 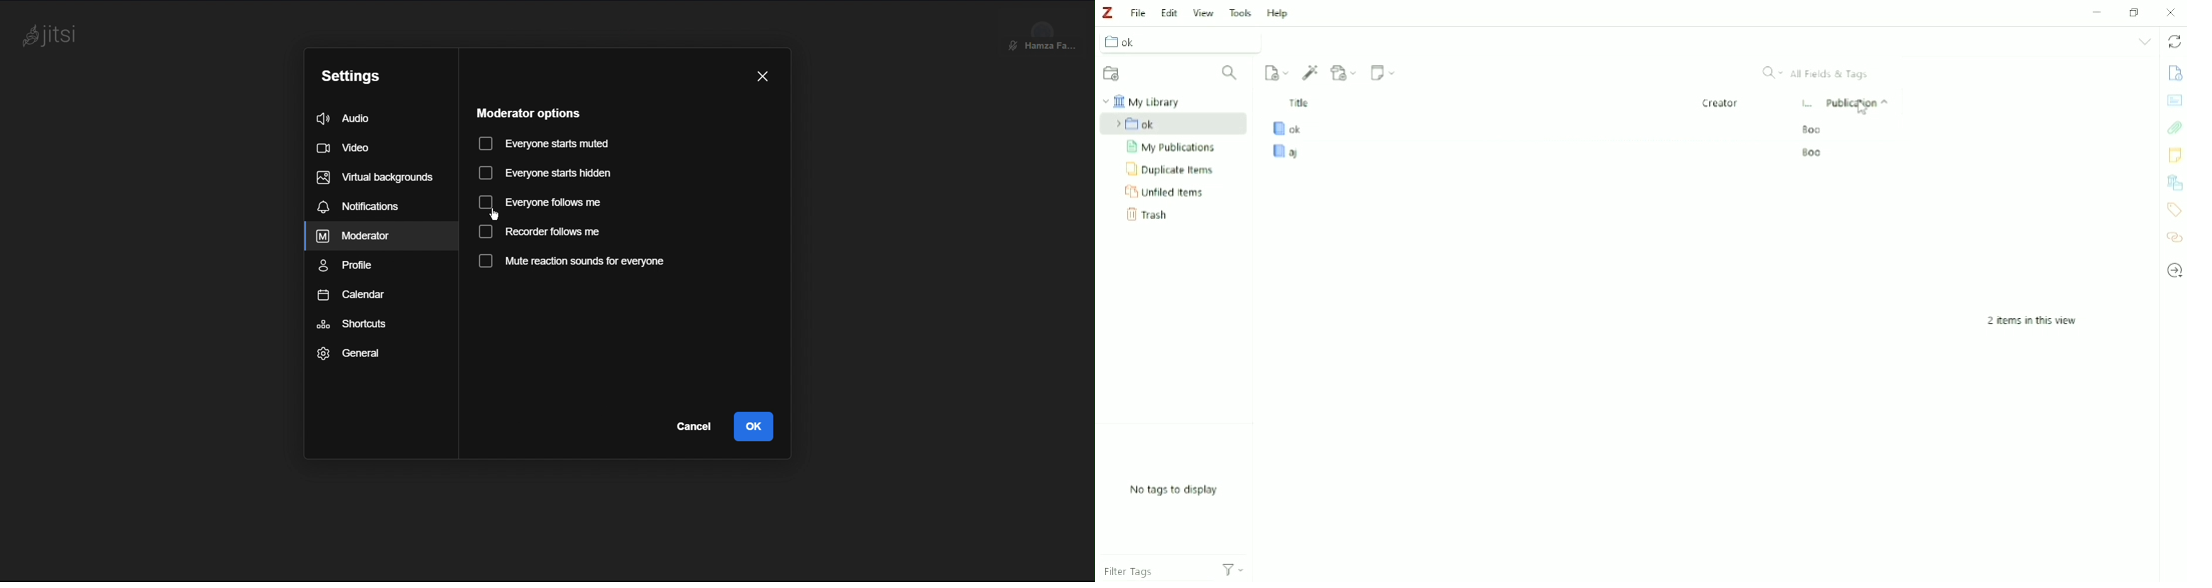 I want to click on Libraries and collections, so click(x=2175, y=182).